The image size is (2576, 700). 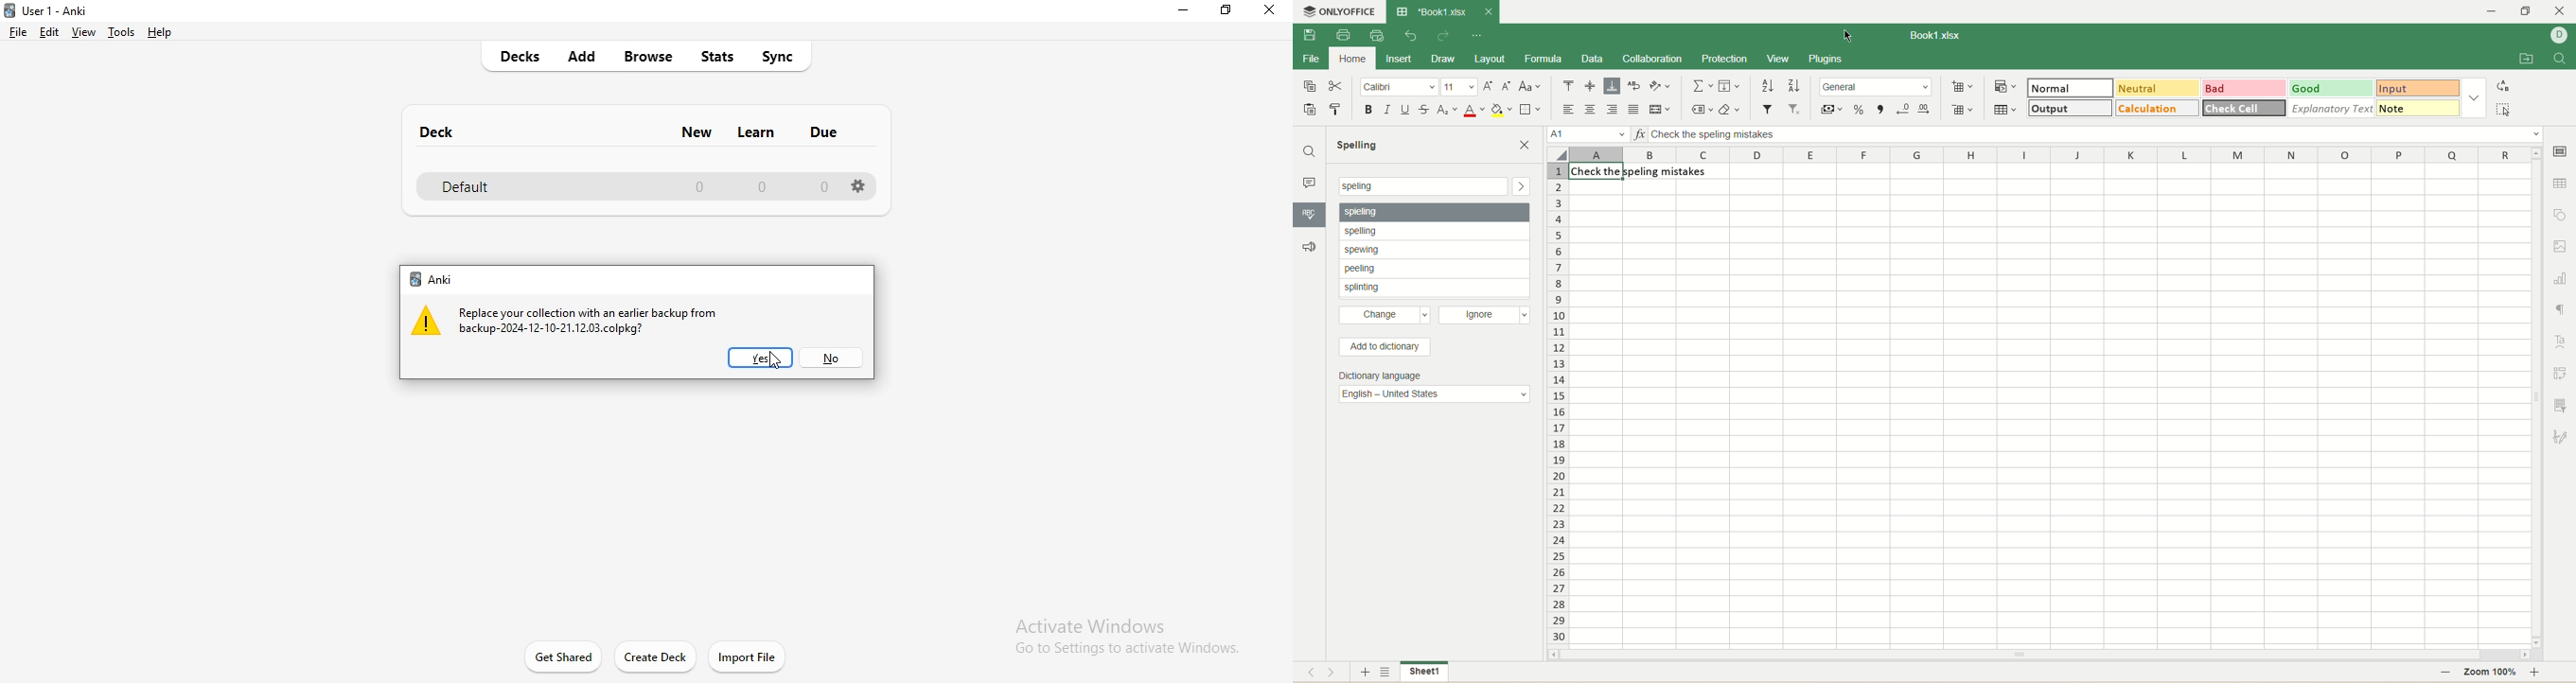 What do you see at coordinates (657, 657) in the screenshot?
I see `create deck` at bounding box center [657, 657].